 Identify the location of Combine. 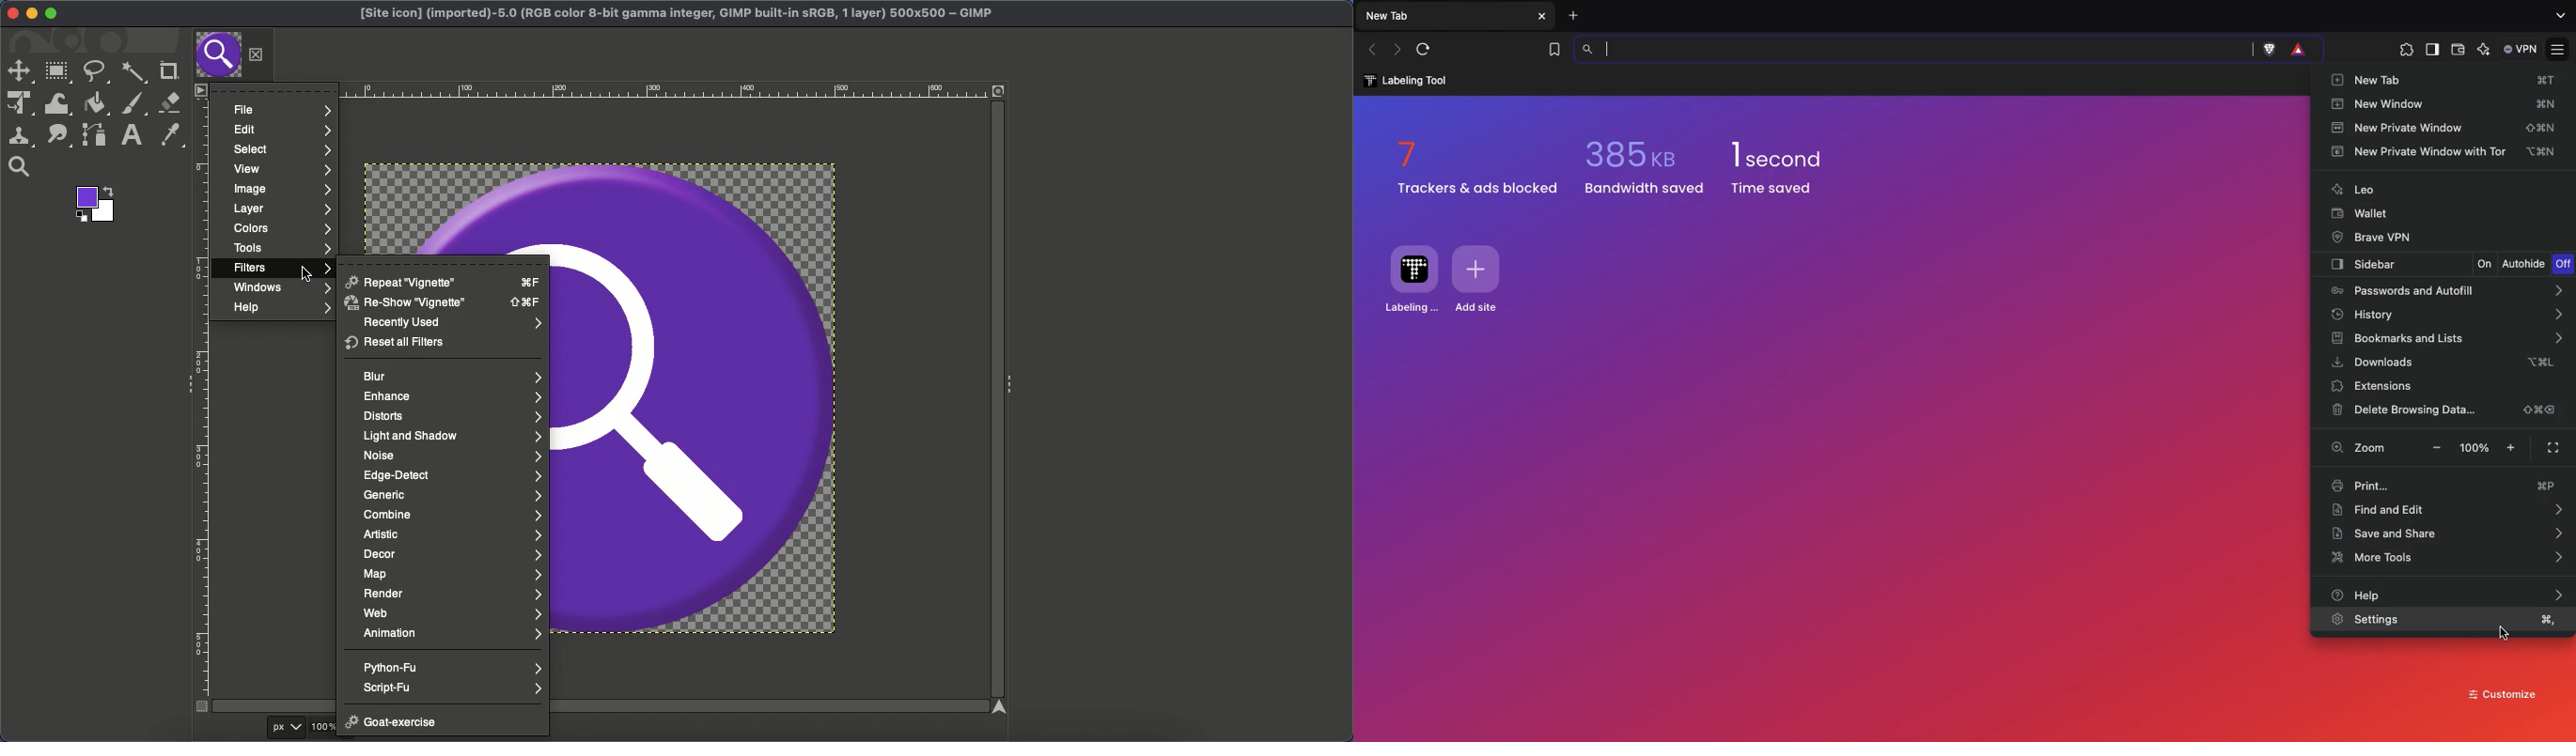
(452, 515).